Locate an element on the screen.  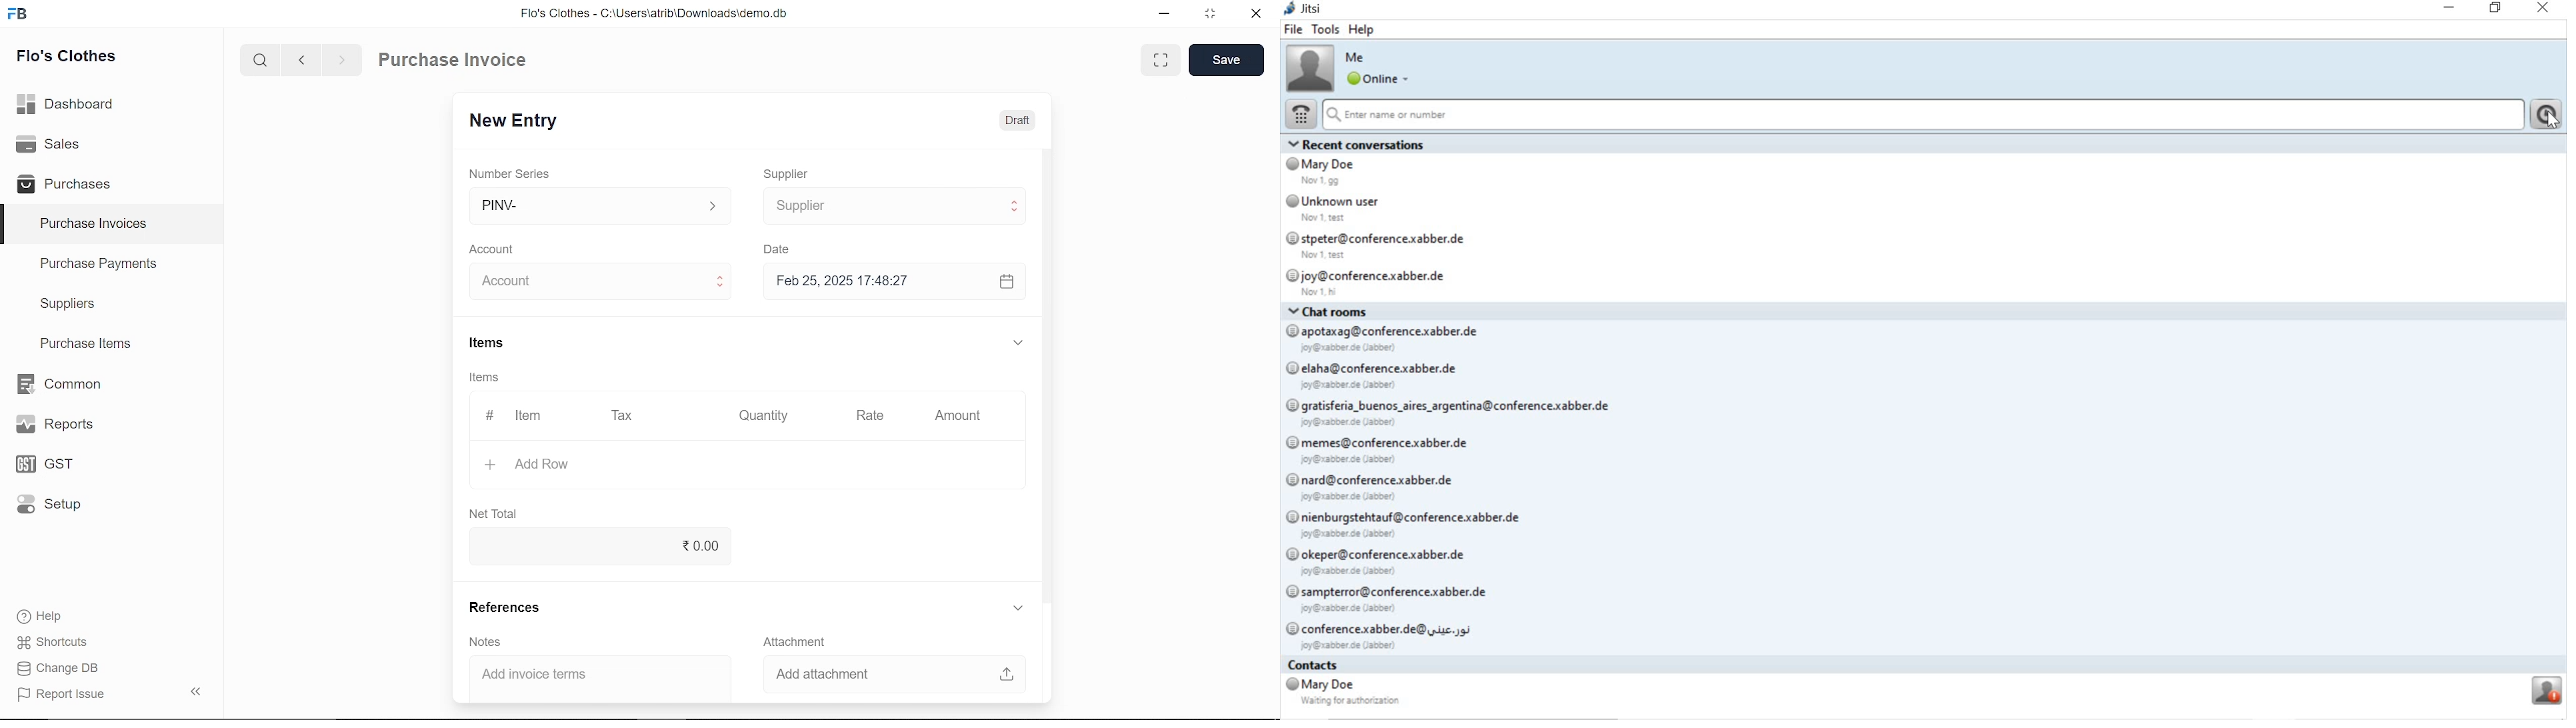
expand is located at coordinates (1015, 340).